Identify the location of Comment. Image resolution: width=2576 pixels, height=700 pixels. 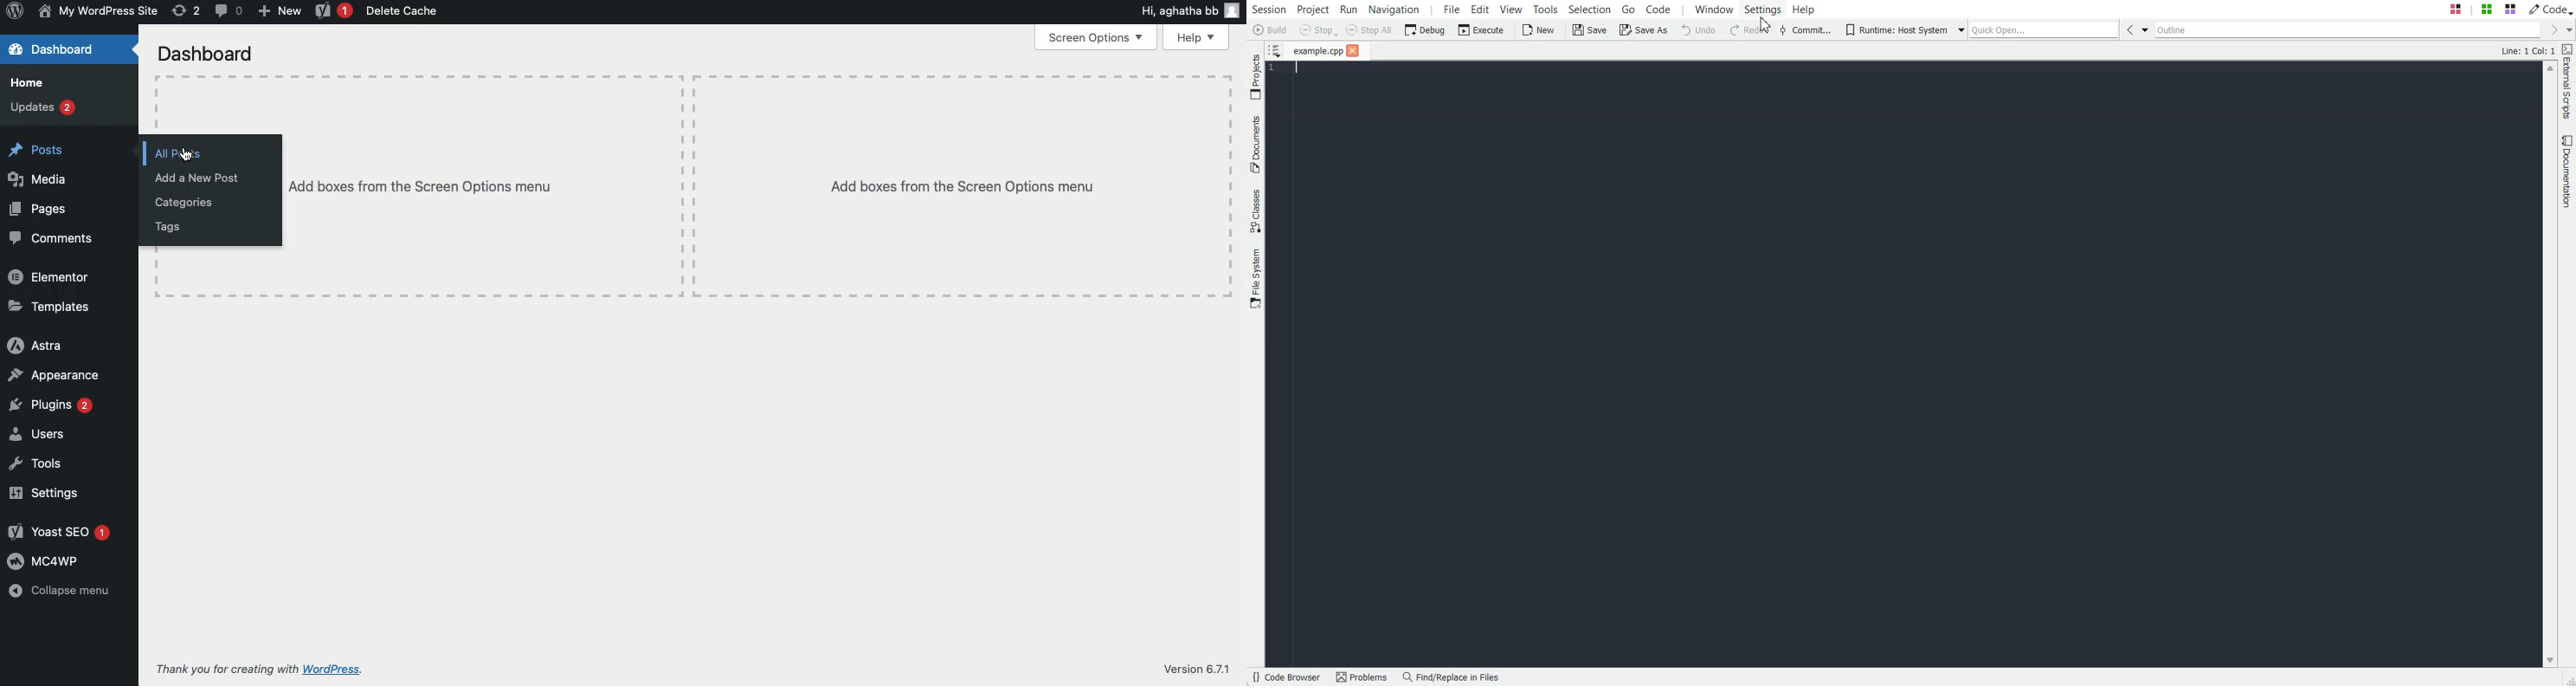
(227, 11).